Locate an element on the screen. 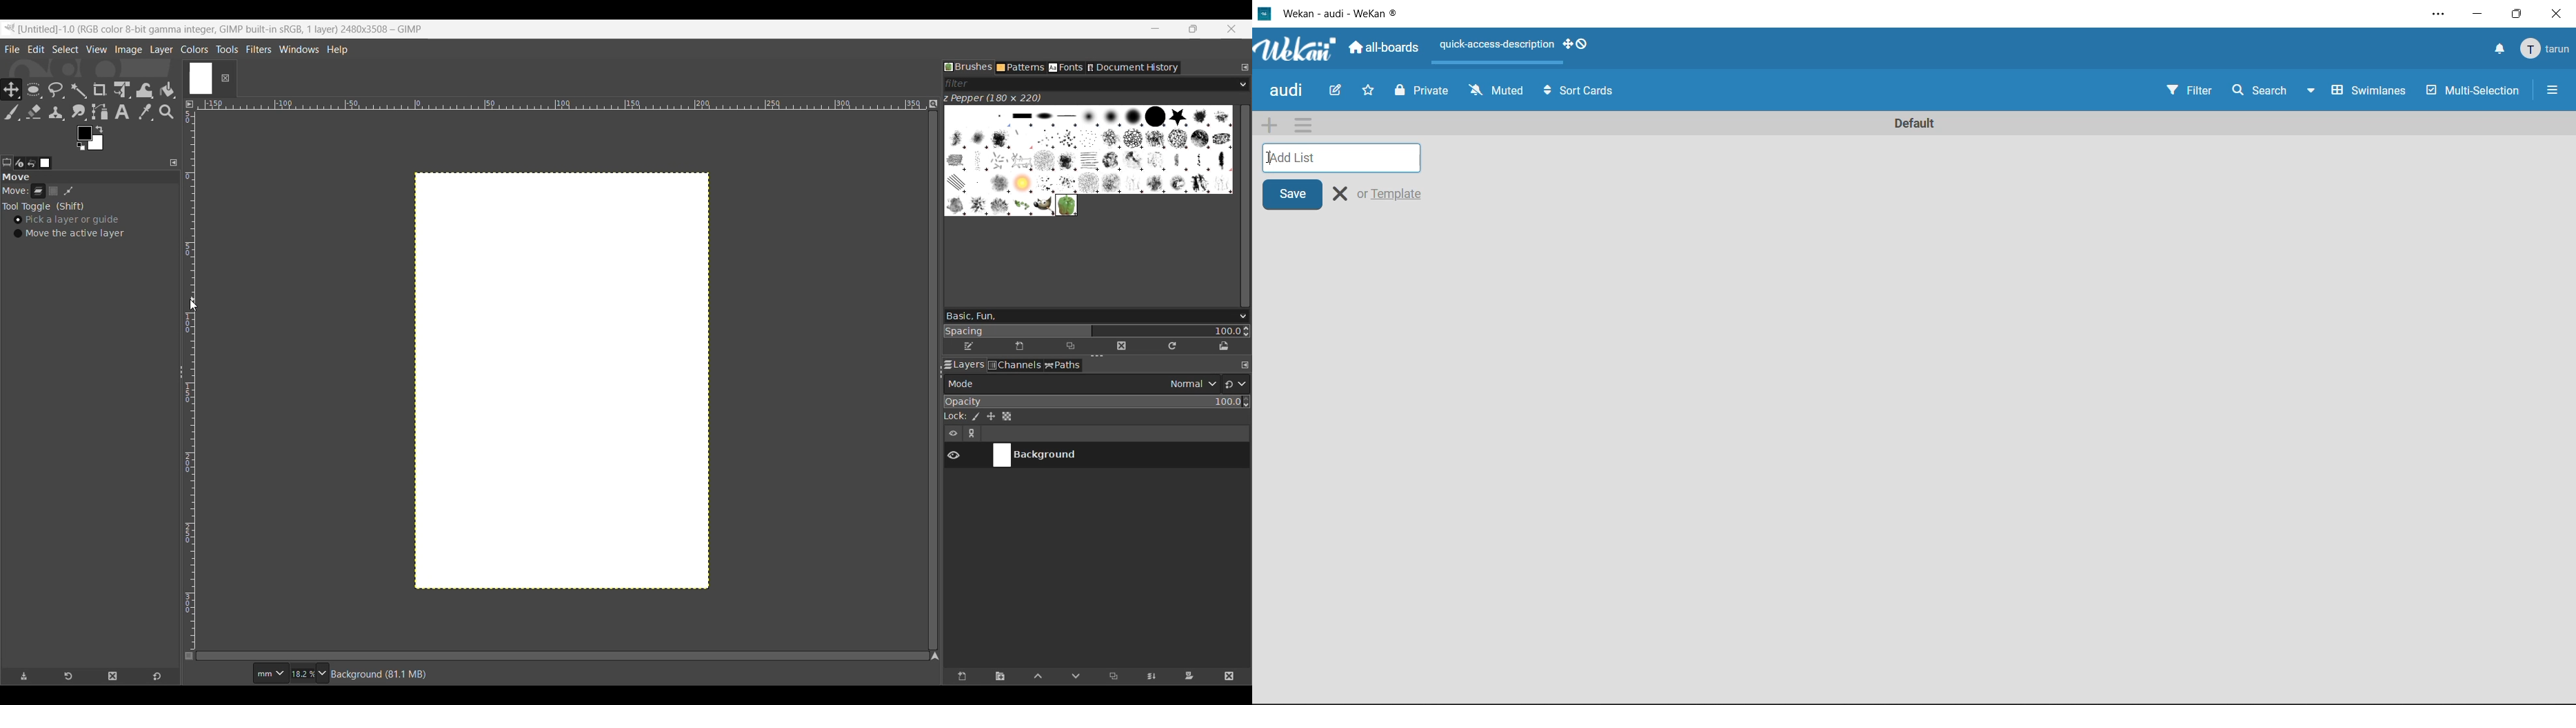 The width and height of the screenshot is (2576, 728). Edit menu is located at coordinates (36, 49).